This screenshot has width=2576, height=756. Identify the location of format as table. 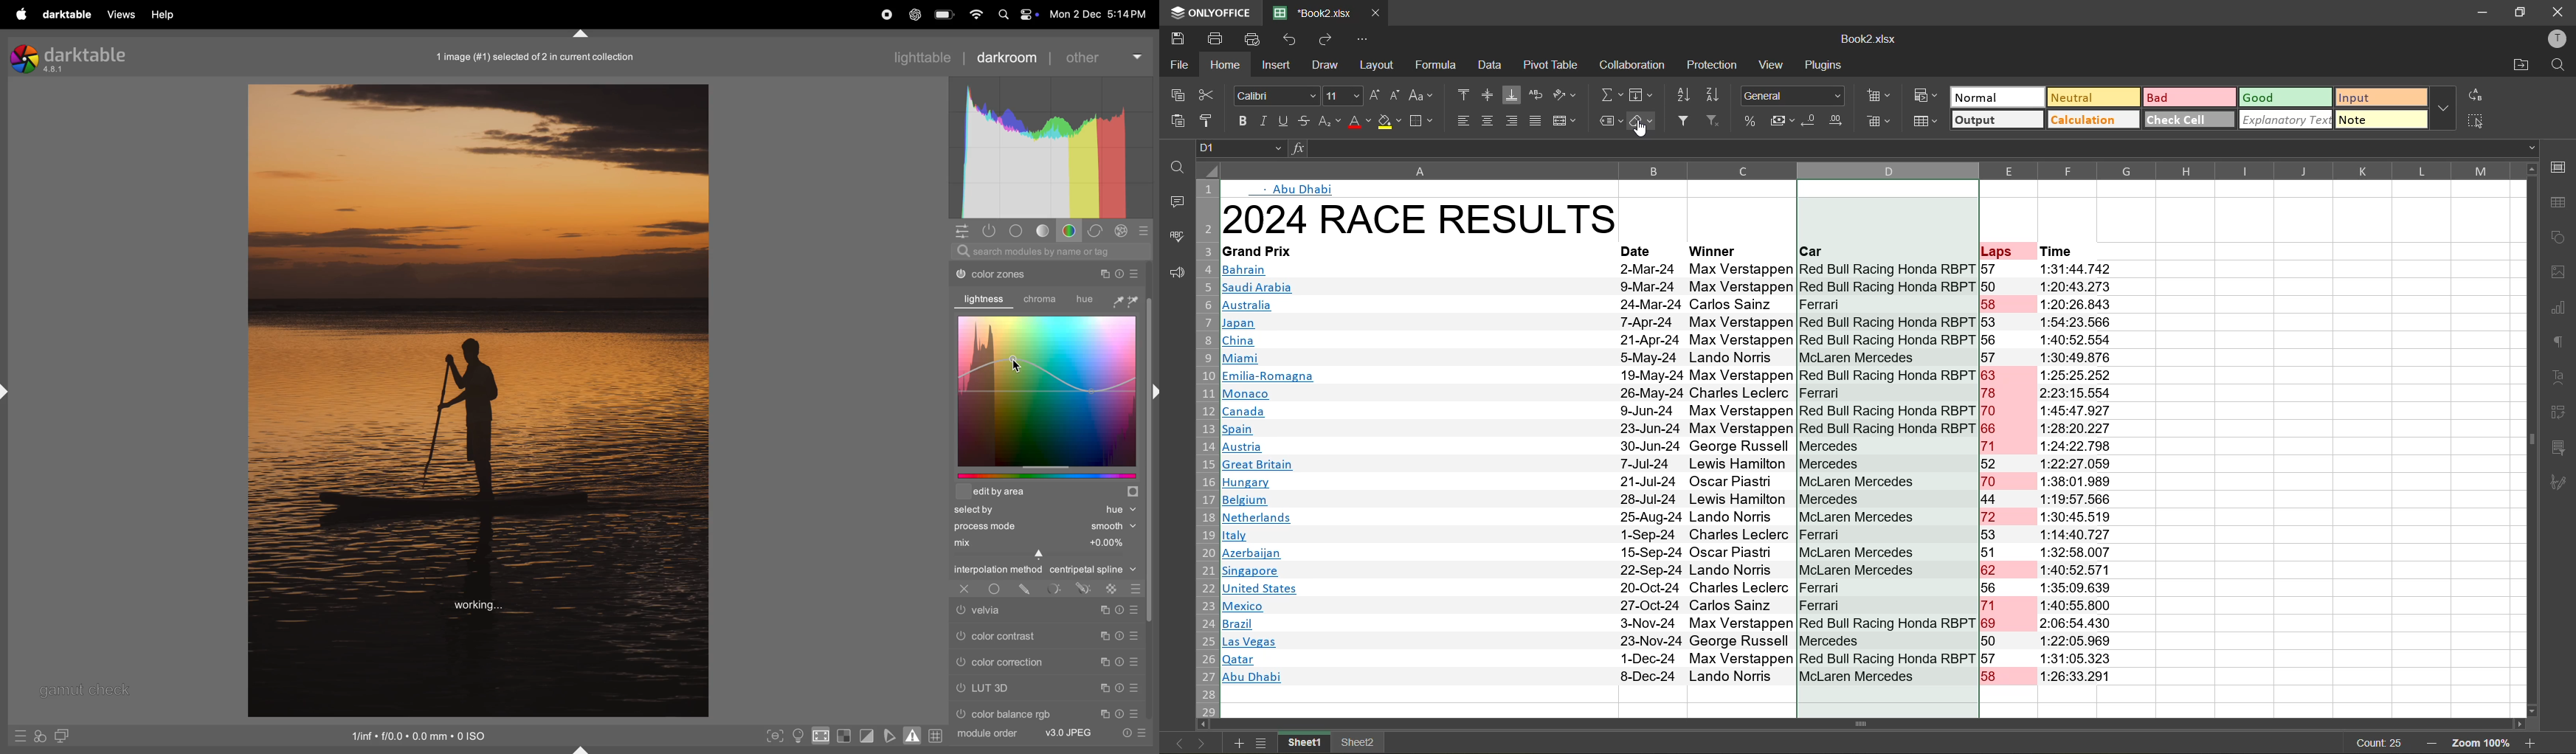
(1929, 120).